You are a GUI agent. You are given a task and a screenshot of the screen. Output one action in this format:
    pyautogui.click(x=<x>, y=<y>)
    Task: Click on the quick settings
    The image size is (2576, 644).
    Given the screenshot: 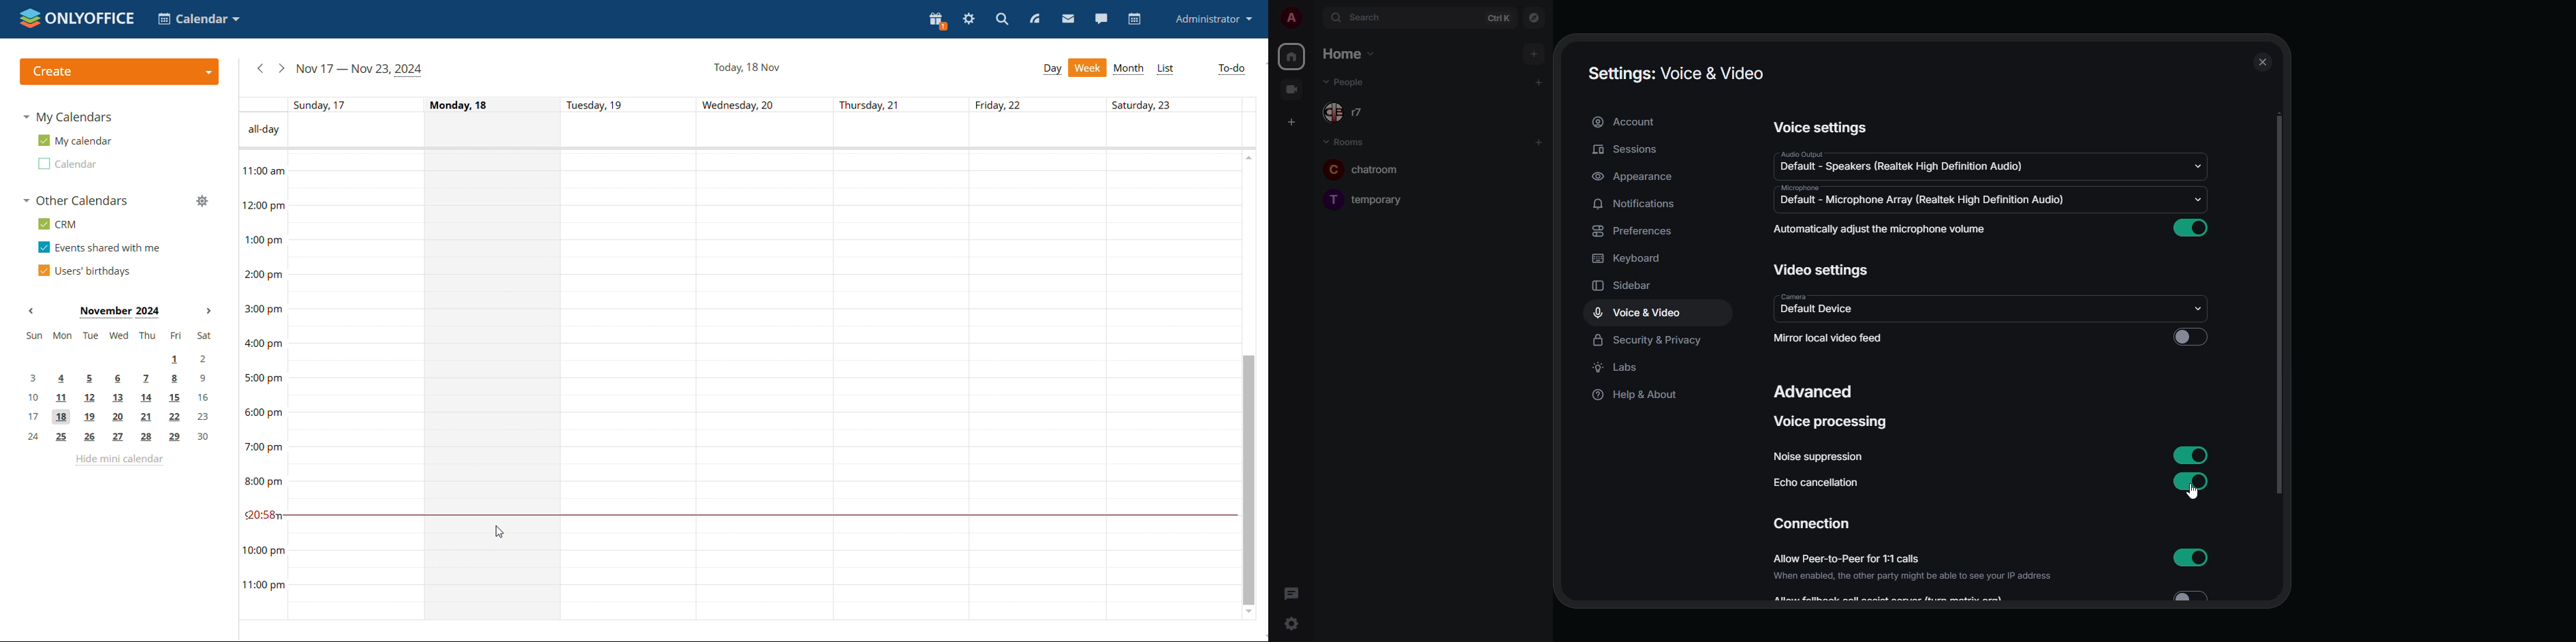 What is the action you would take?
    pyautogui.click(x=1293, y=624)
    